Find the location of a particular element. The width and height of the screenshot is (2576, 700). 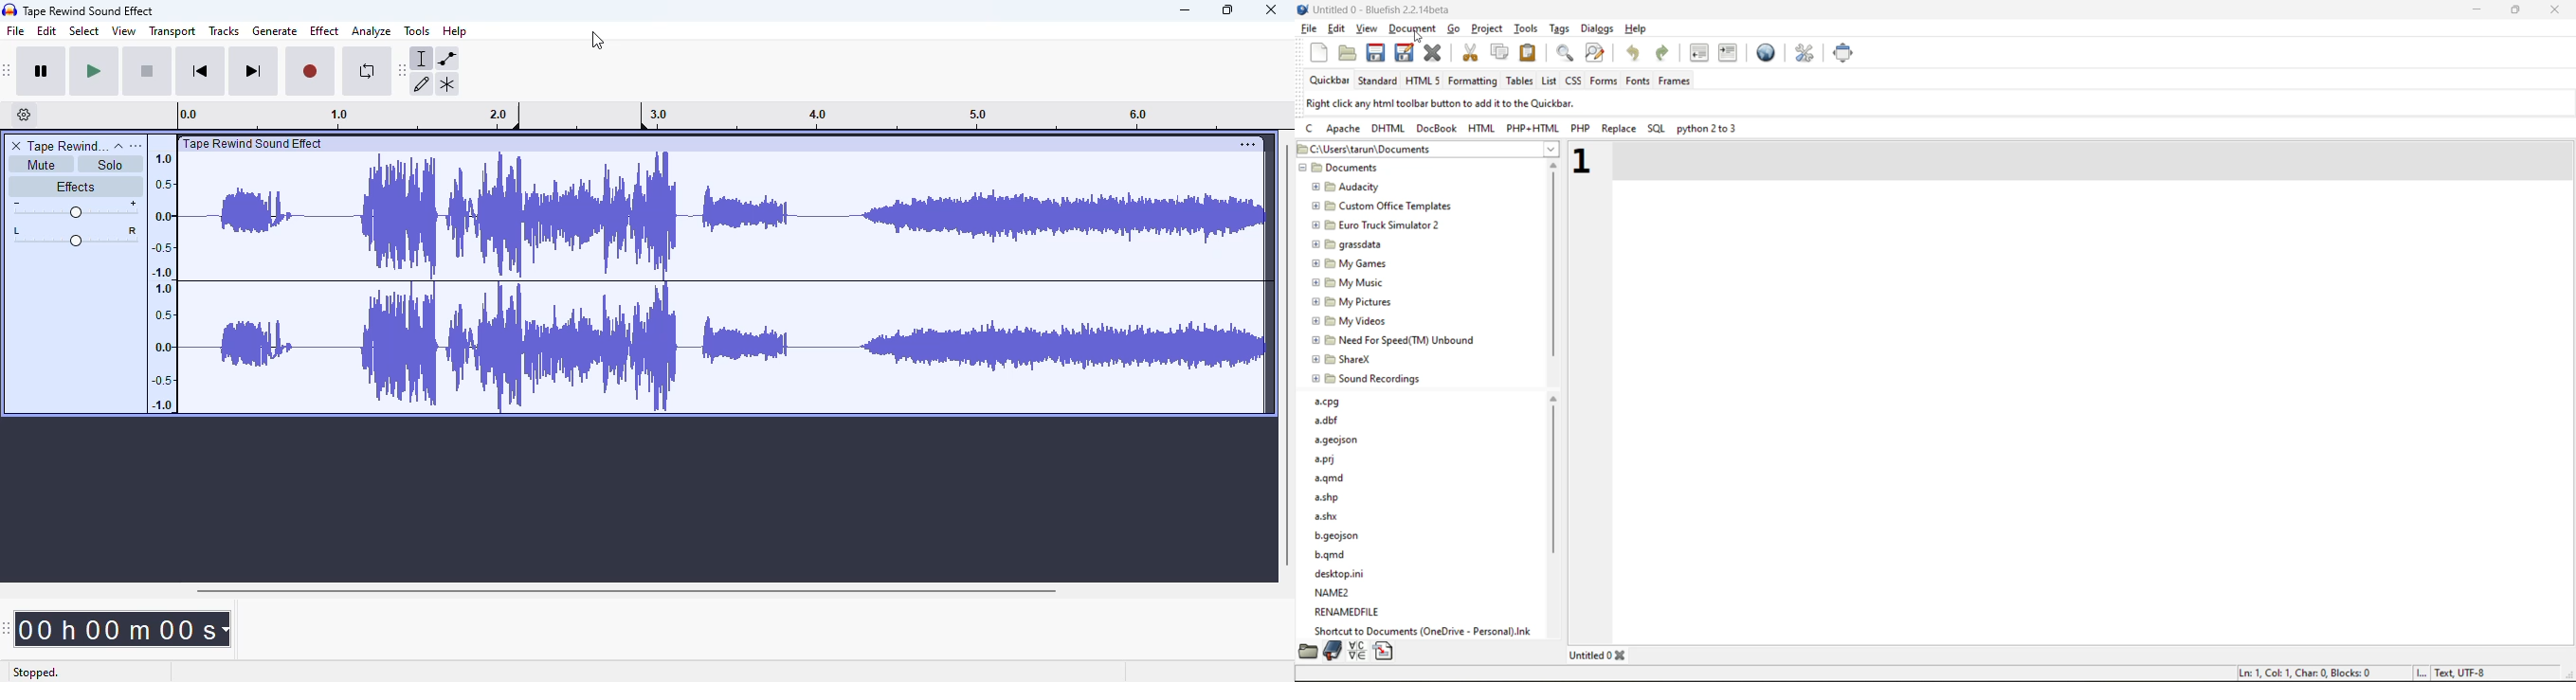

effects is located at coordinates (75, 188).